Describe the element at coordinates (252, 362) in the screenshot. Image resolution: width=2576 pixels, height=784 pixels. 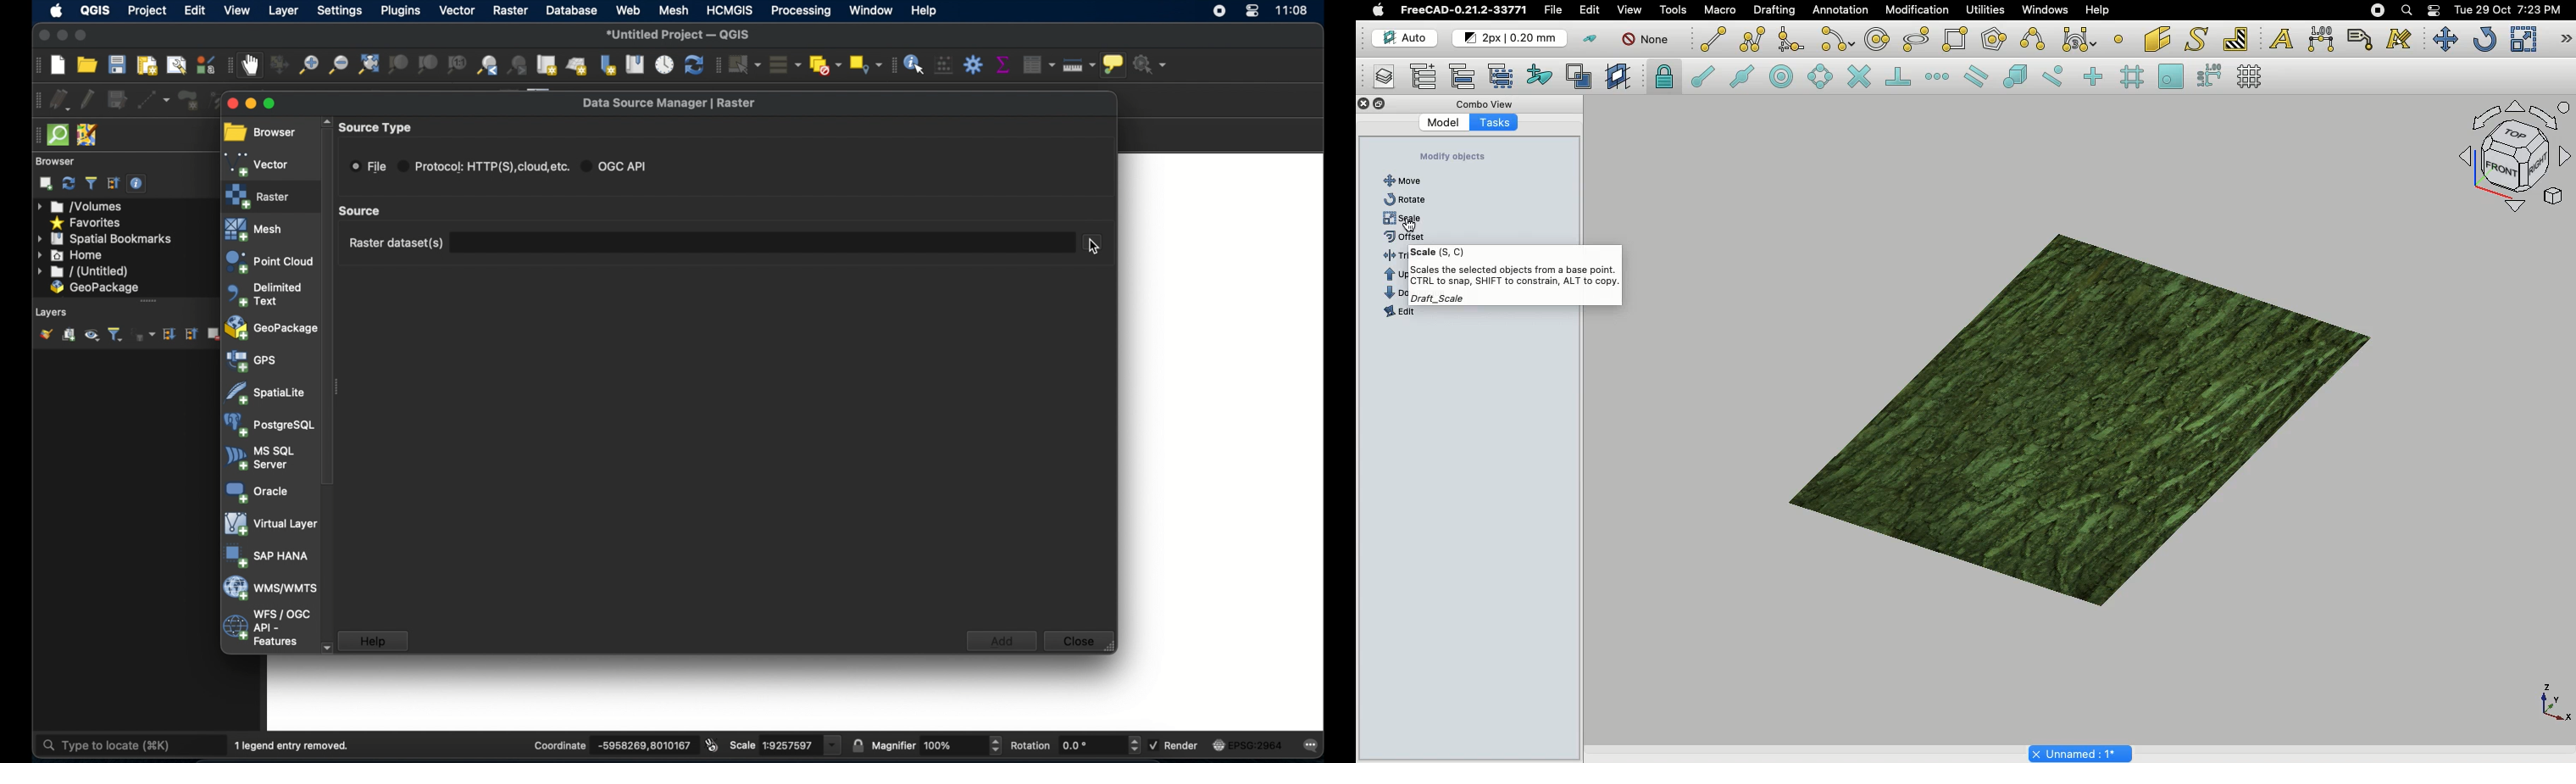
I see `gps` at that location.